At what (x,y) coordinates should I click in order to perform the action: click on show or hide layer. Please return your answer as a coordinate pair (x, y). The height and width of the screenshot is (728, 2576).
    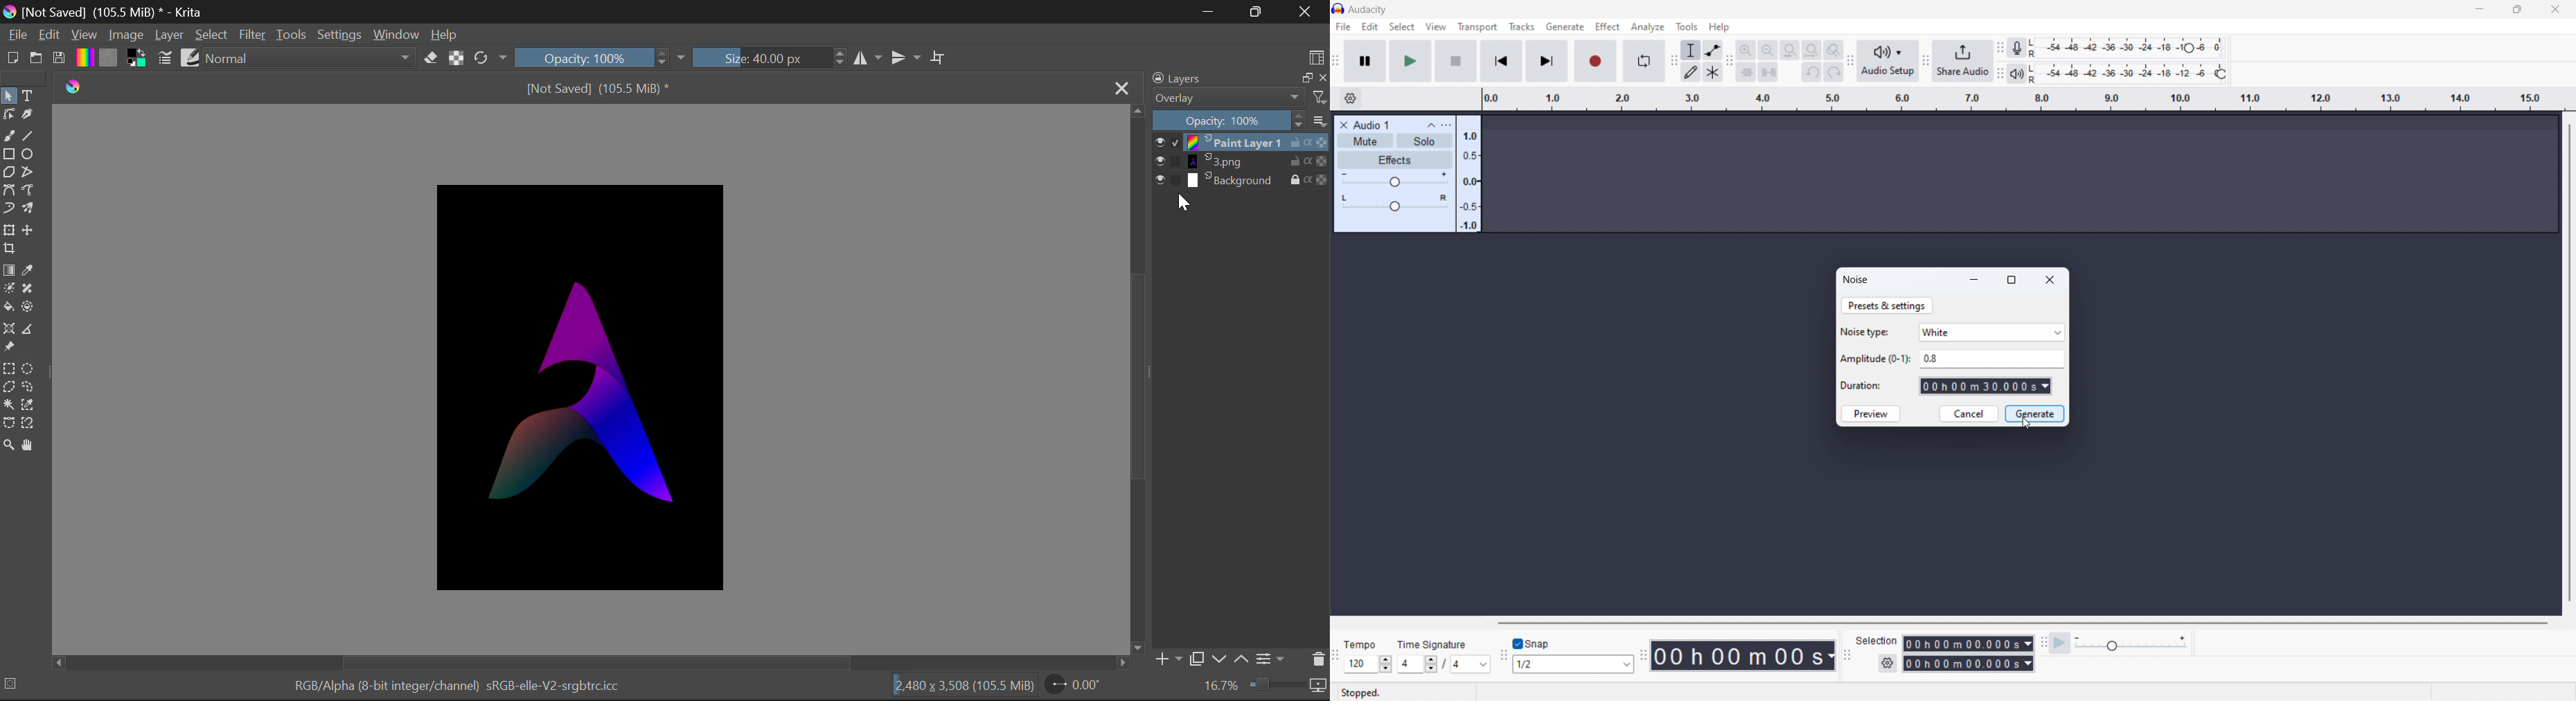
    Looking at the image, I should click on (1169, 180).